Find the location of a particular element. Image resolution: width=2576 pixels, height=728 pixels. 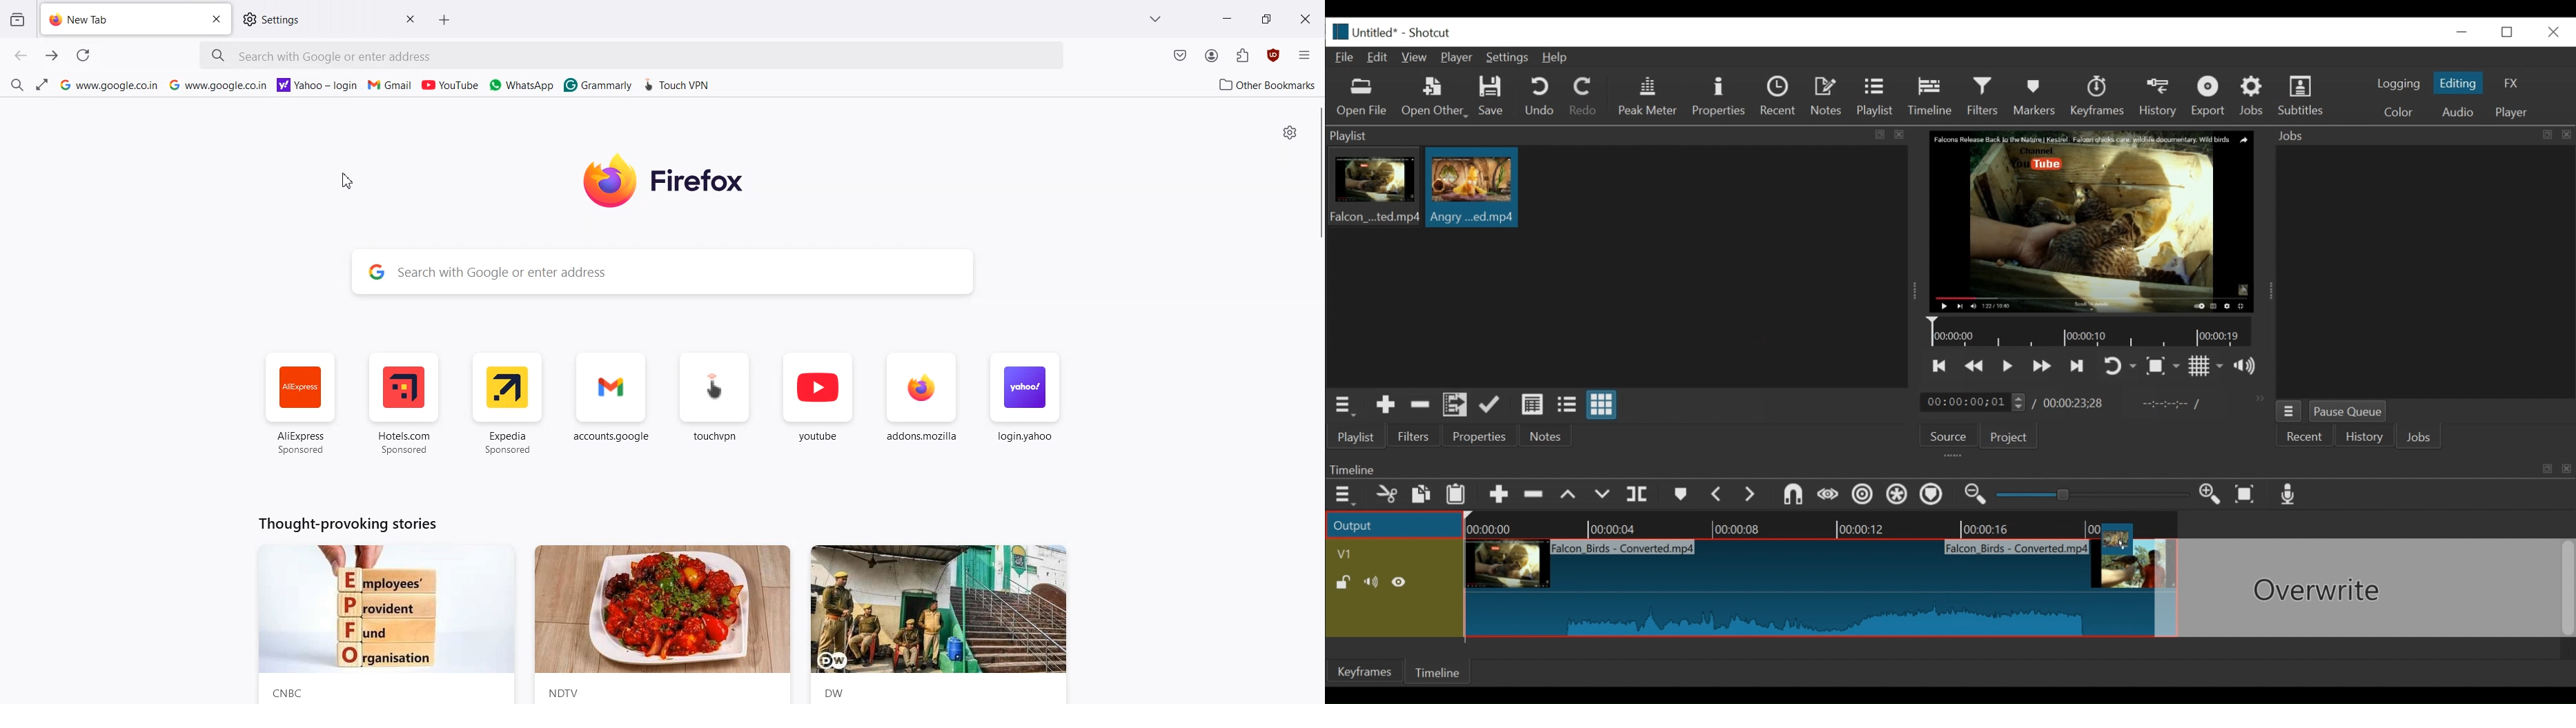

properties is located at coordinates (1481, 437).